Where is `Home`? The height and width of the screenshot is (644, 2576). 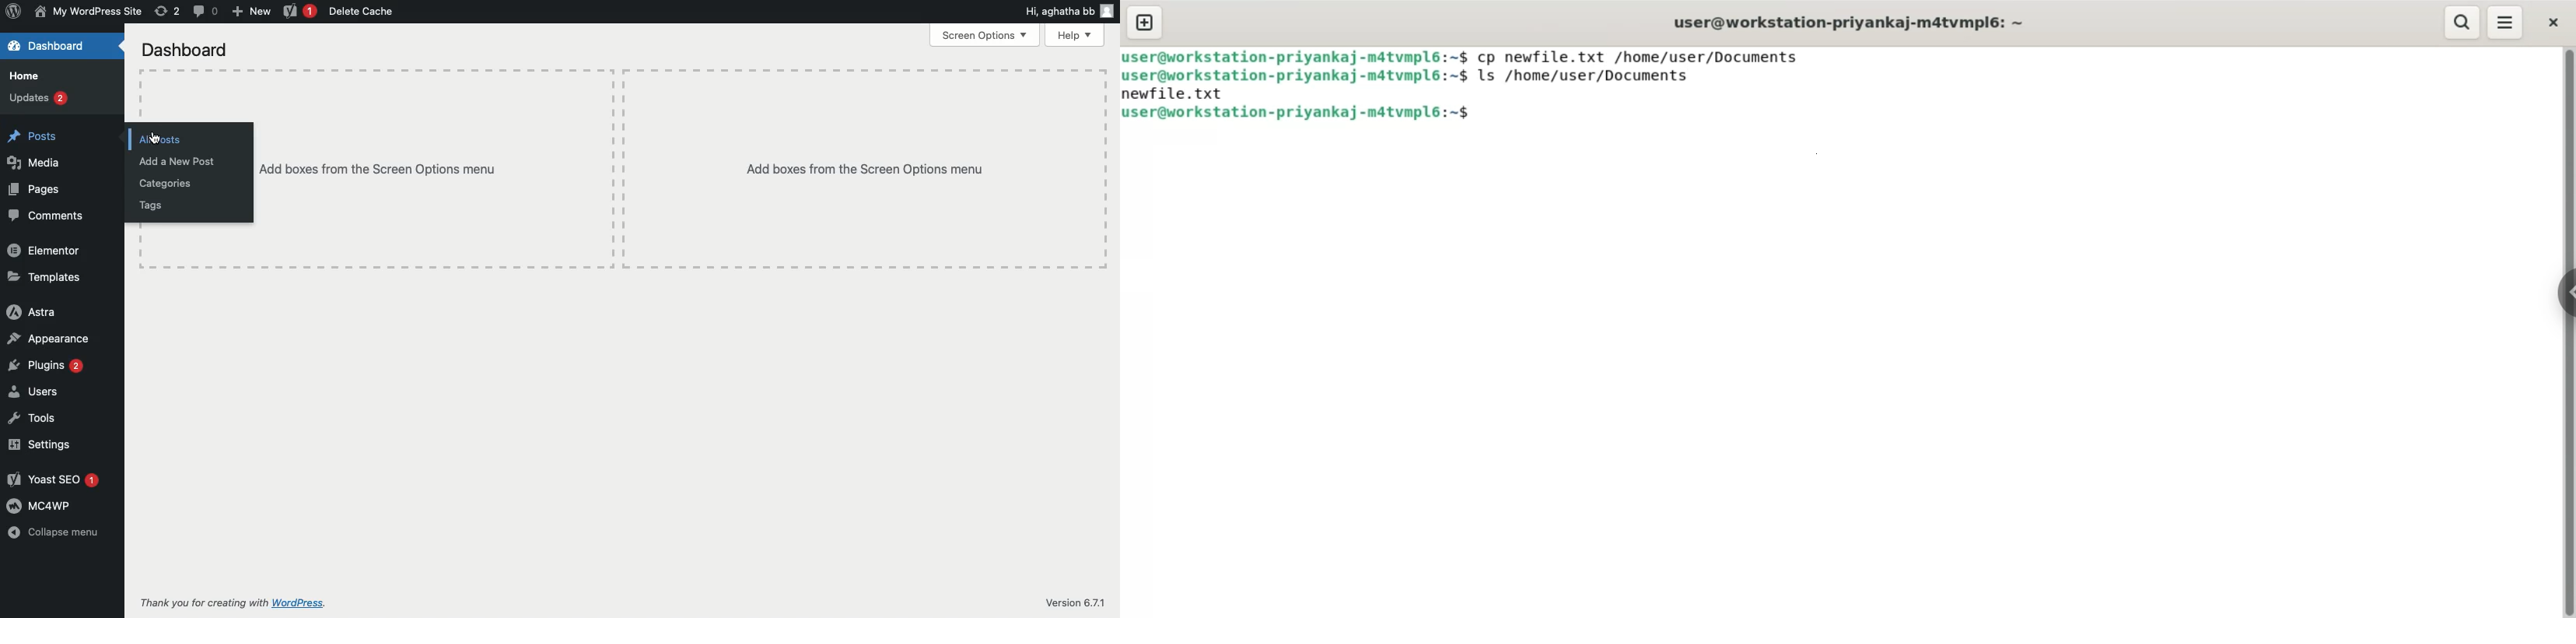 Home is located at coordinates (31, 77).